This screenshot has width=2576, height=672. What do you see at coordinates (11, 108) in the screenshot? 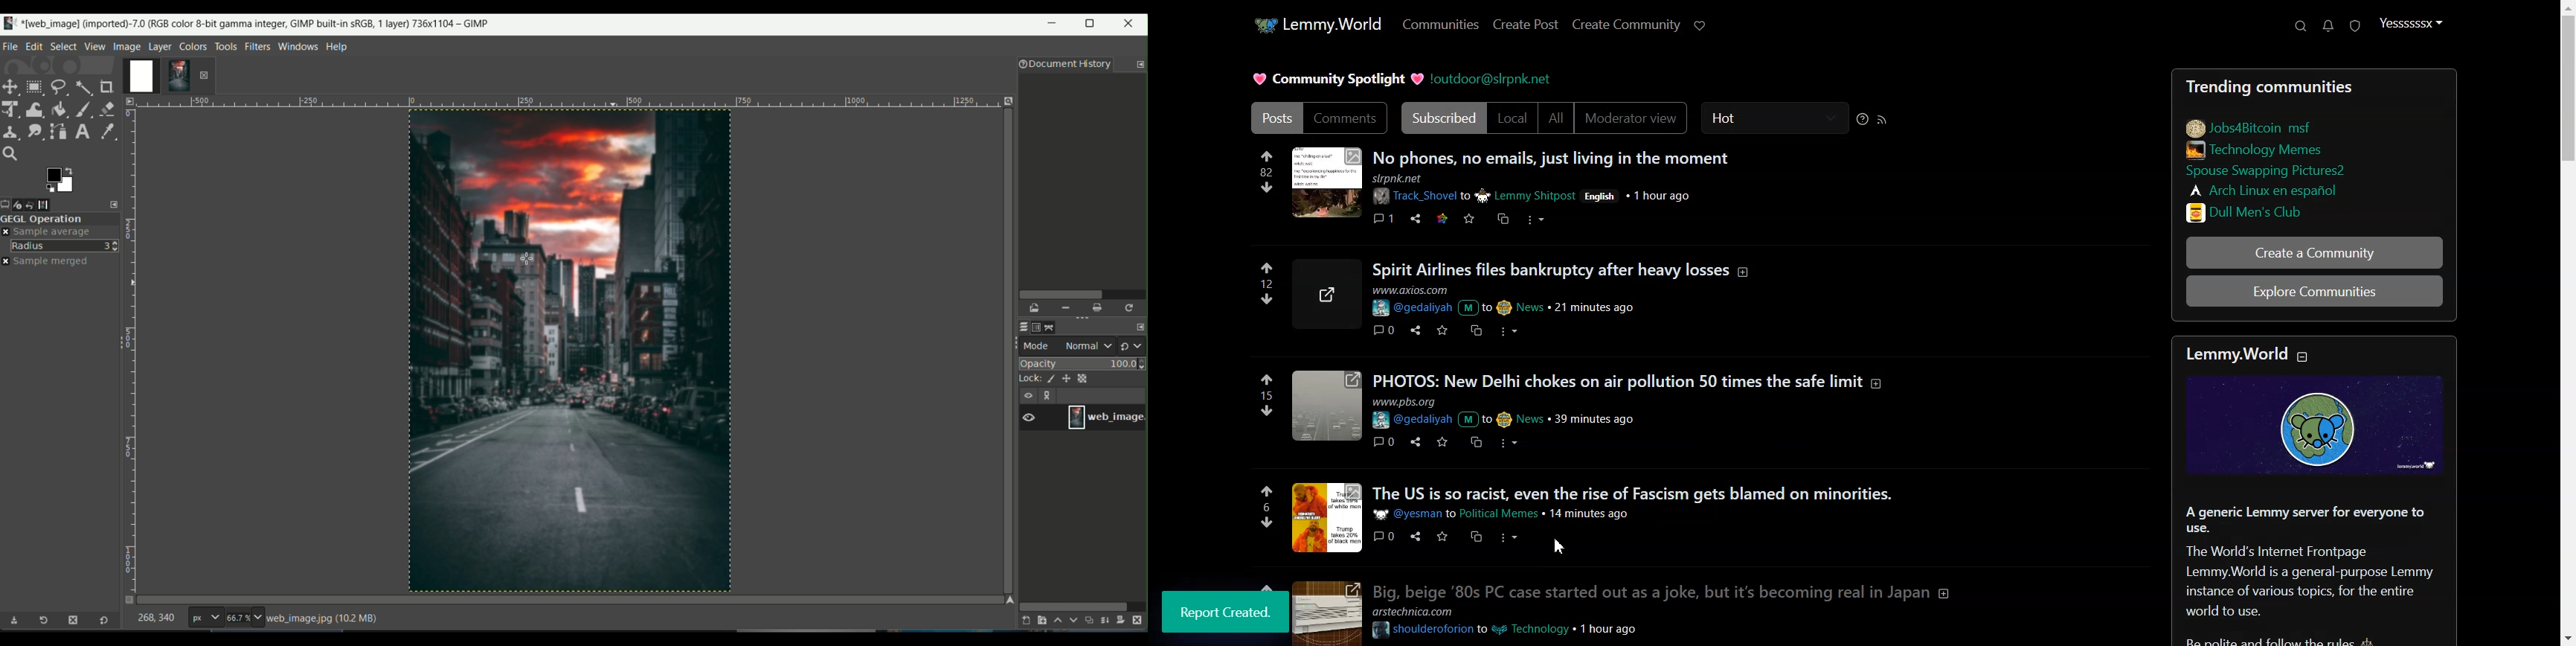
I see `unified transform tool` at bounding box center [11, 108].